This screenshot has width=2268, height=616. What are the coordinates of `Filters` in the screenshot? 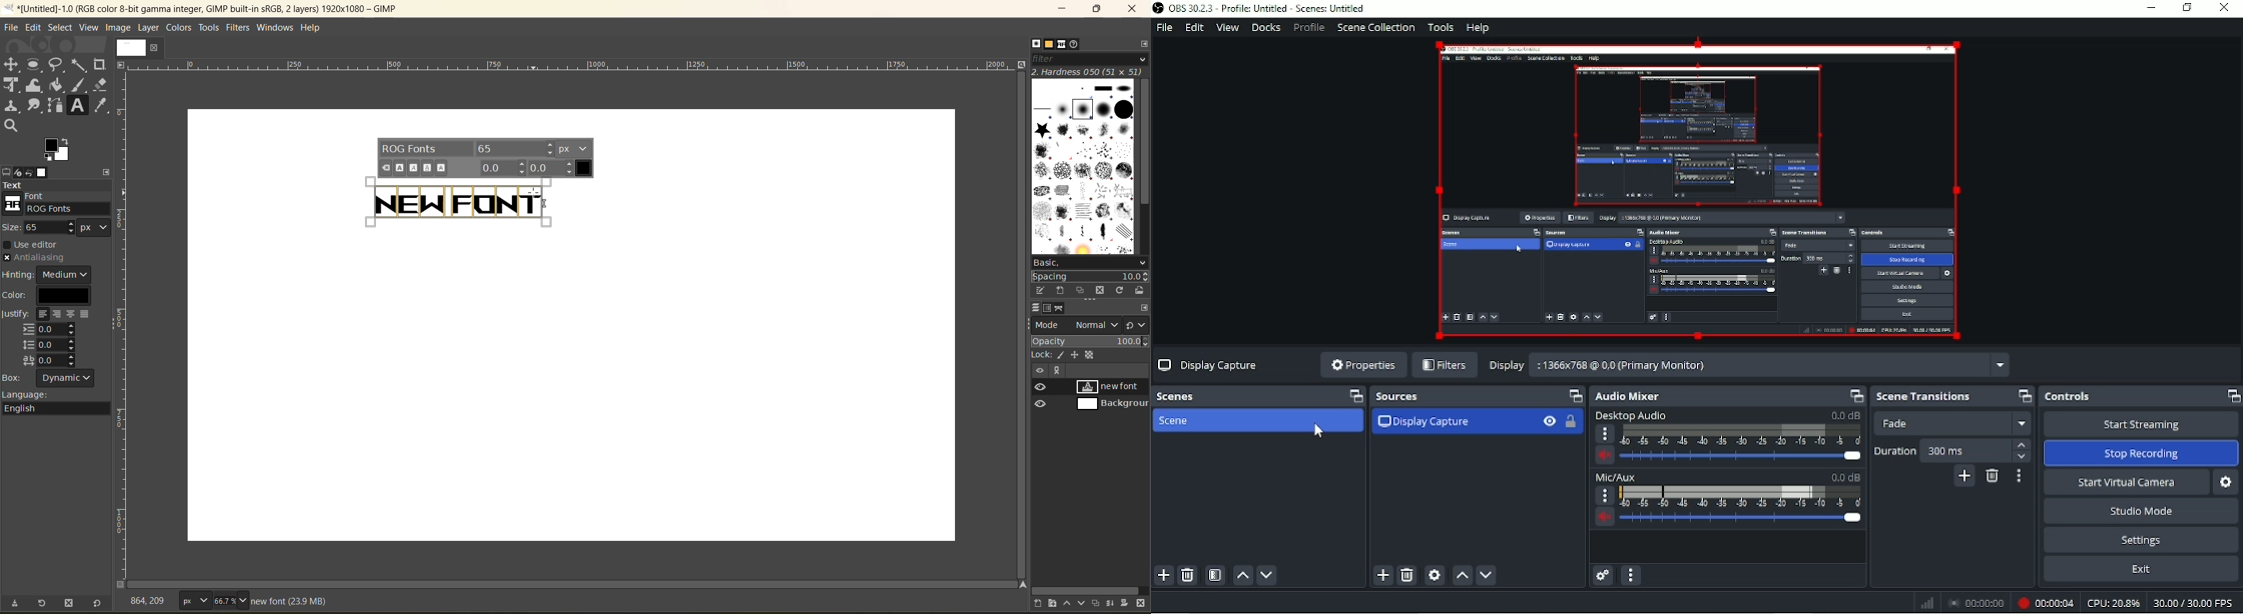 It's located at (1444, 366).